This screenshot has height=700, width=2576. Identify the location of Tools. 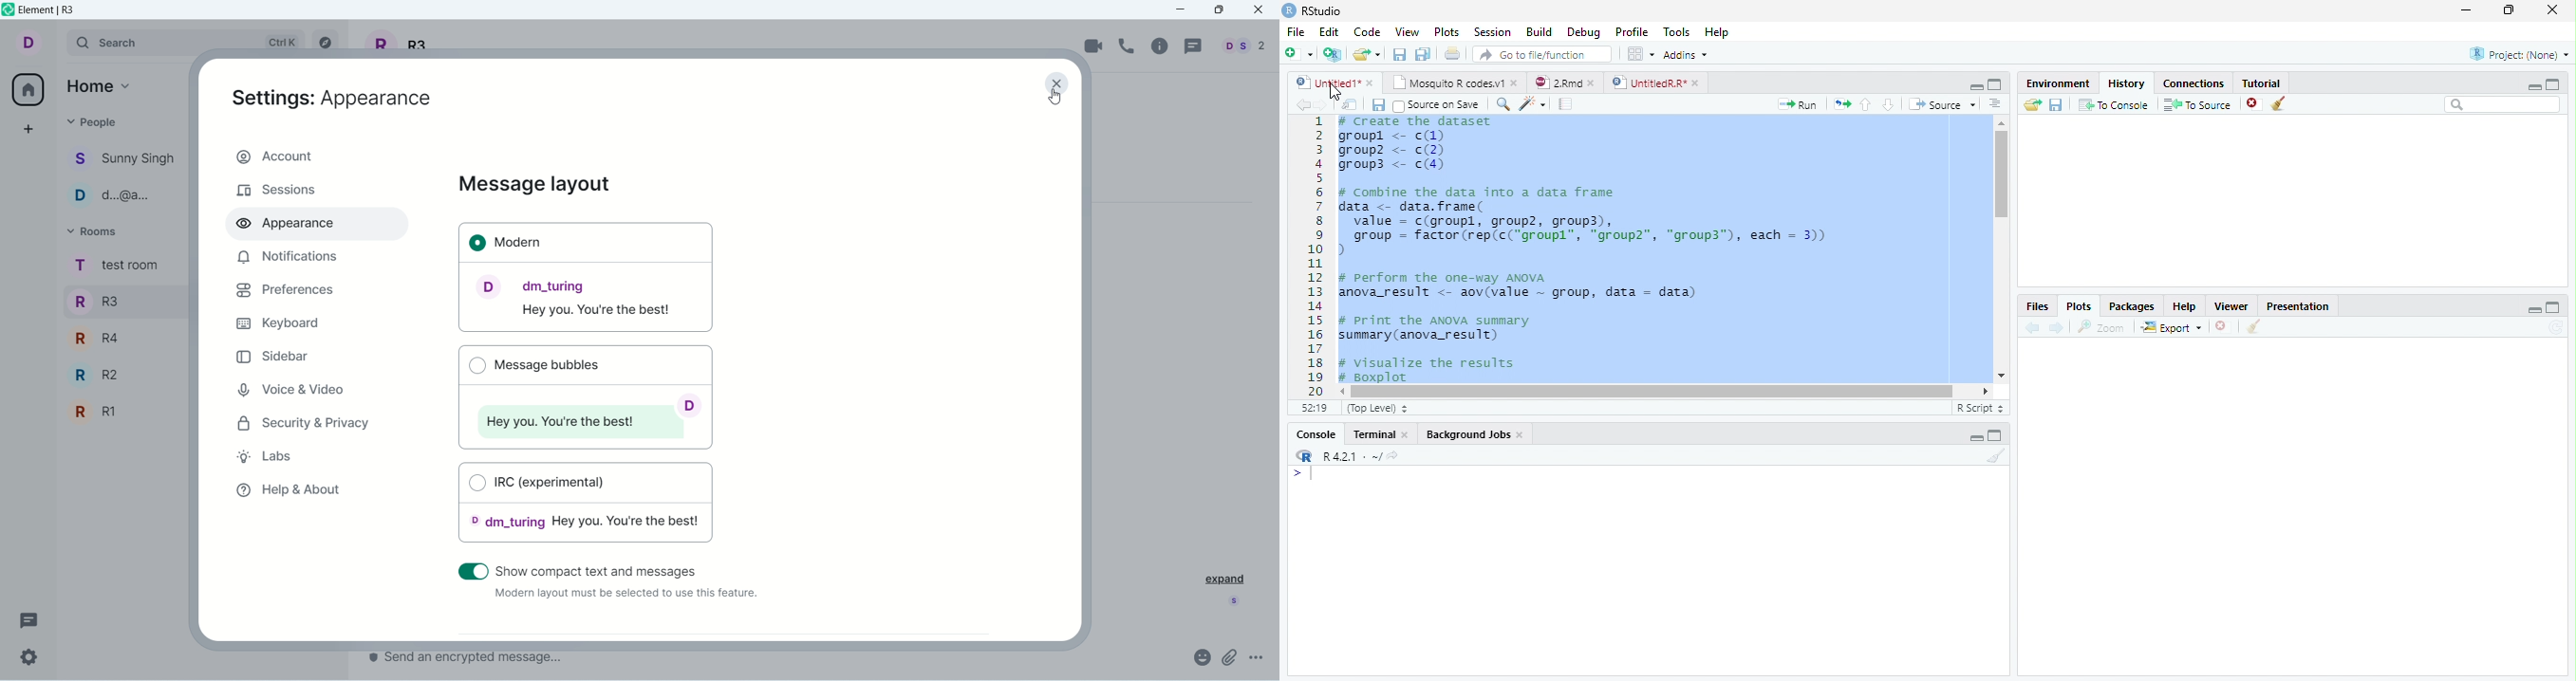
(1678, 31).